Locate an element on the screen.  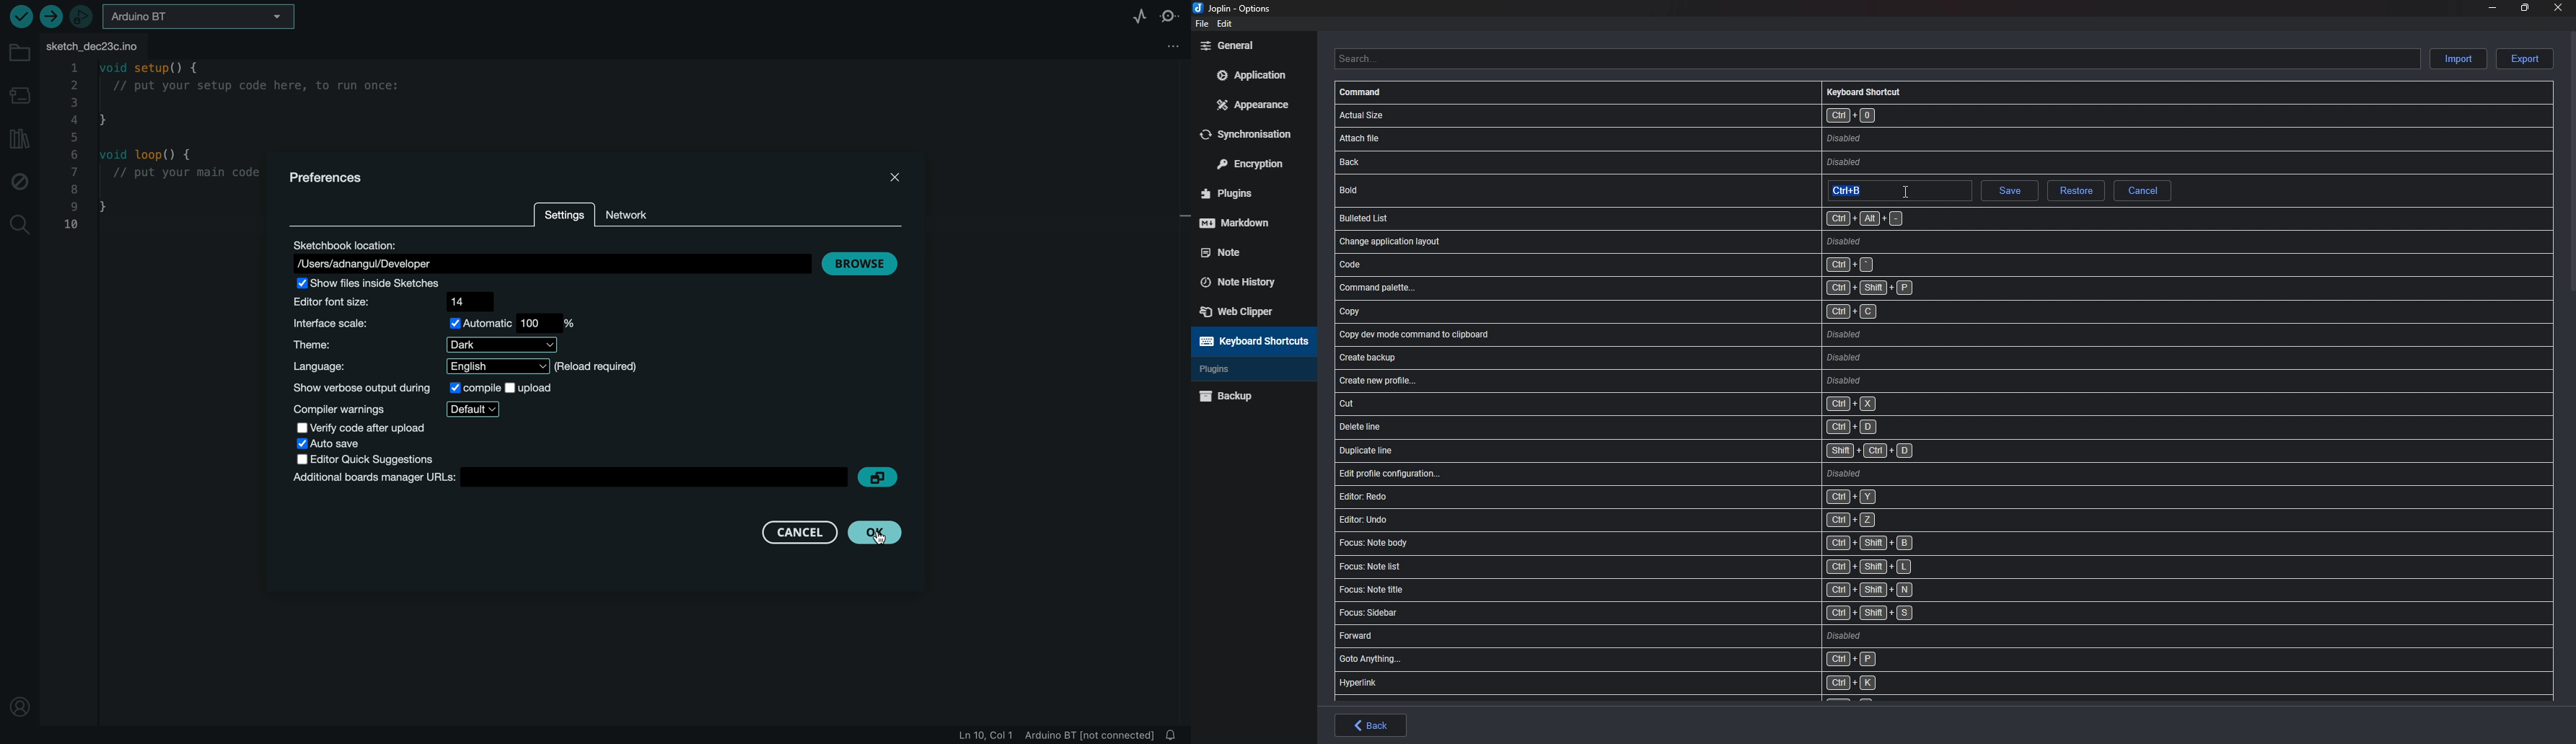
shortcut is located at coordinates (1676, 264).